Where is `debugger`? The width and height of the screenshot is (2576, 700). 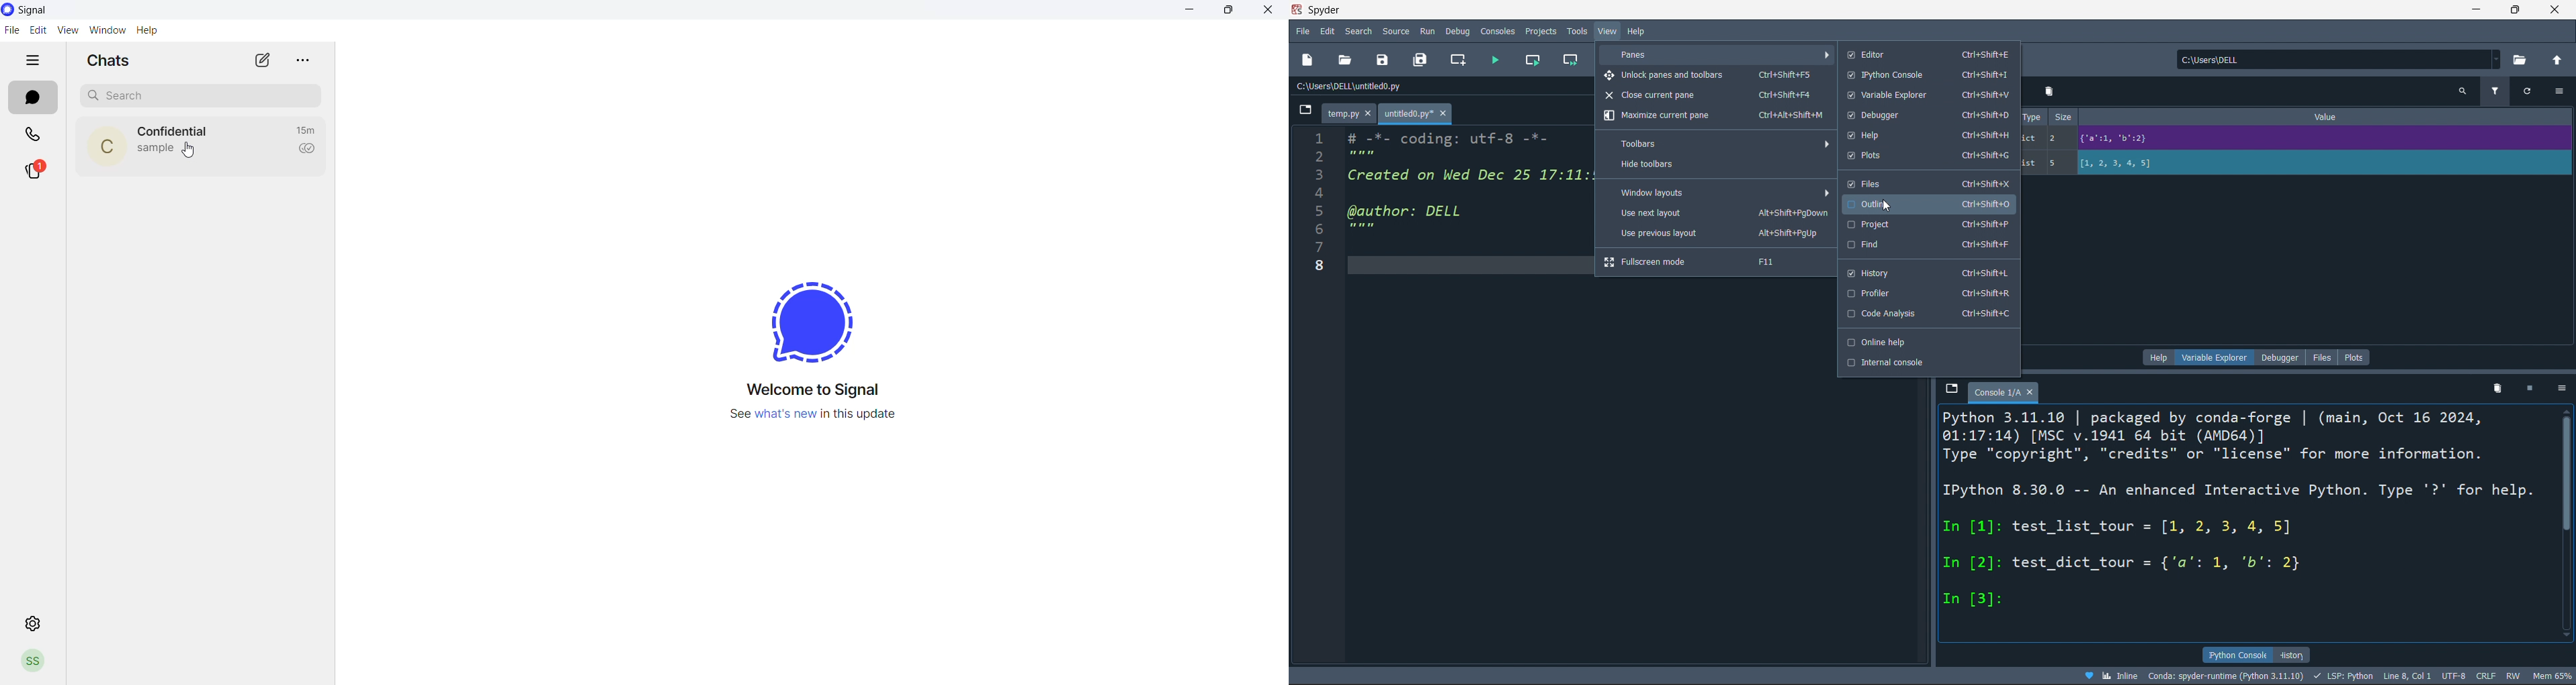
debugger is located at coordinates (2280, 357).